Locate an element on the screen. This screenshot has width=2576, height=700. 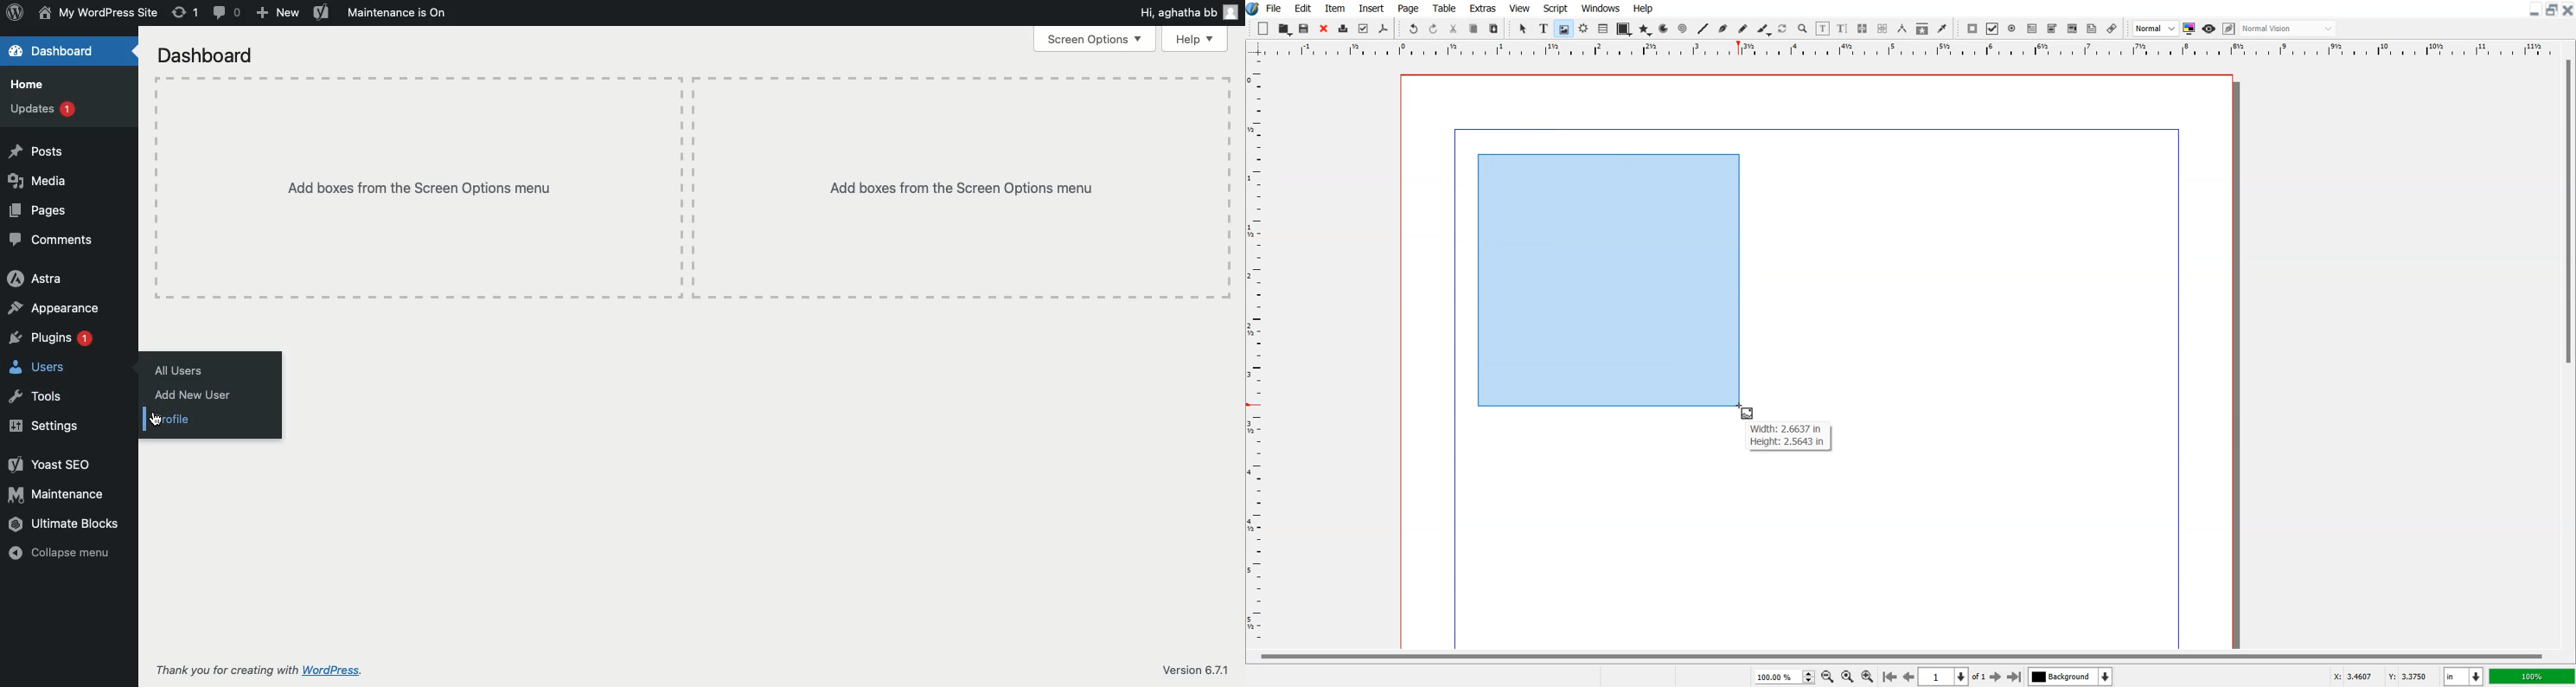
Help is located at coordinates (1194, 40).